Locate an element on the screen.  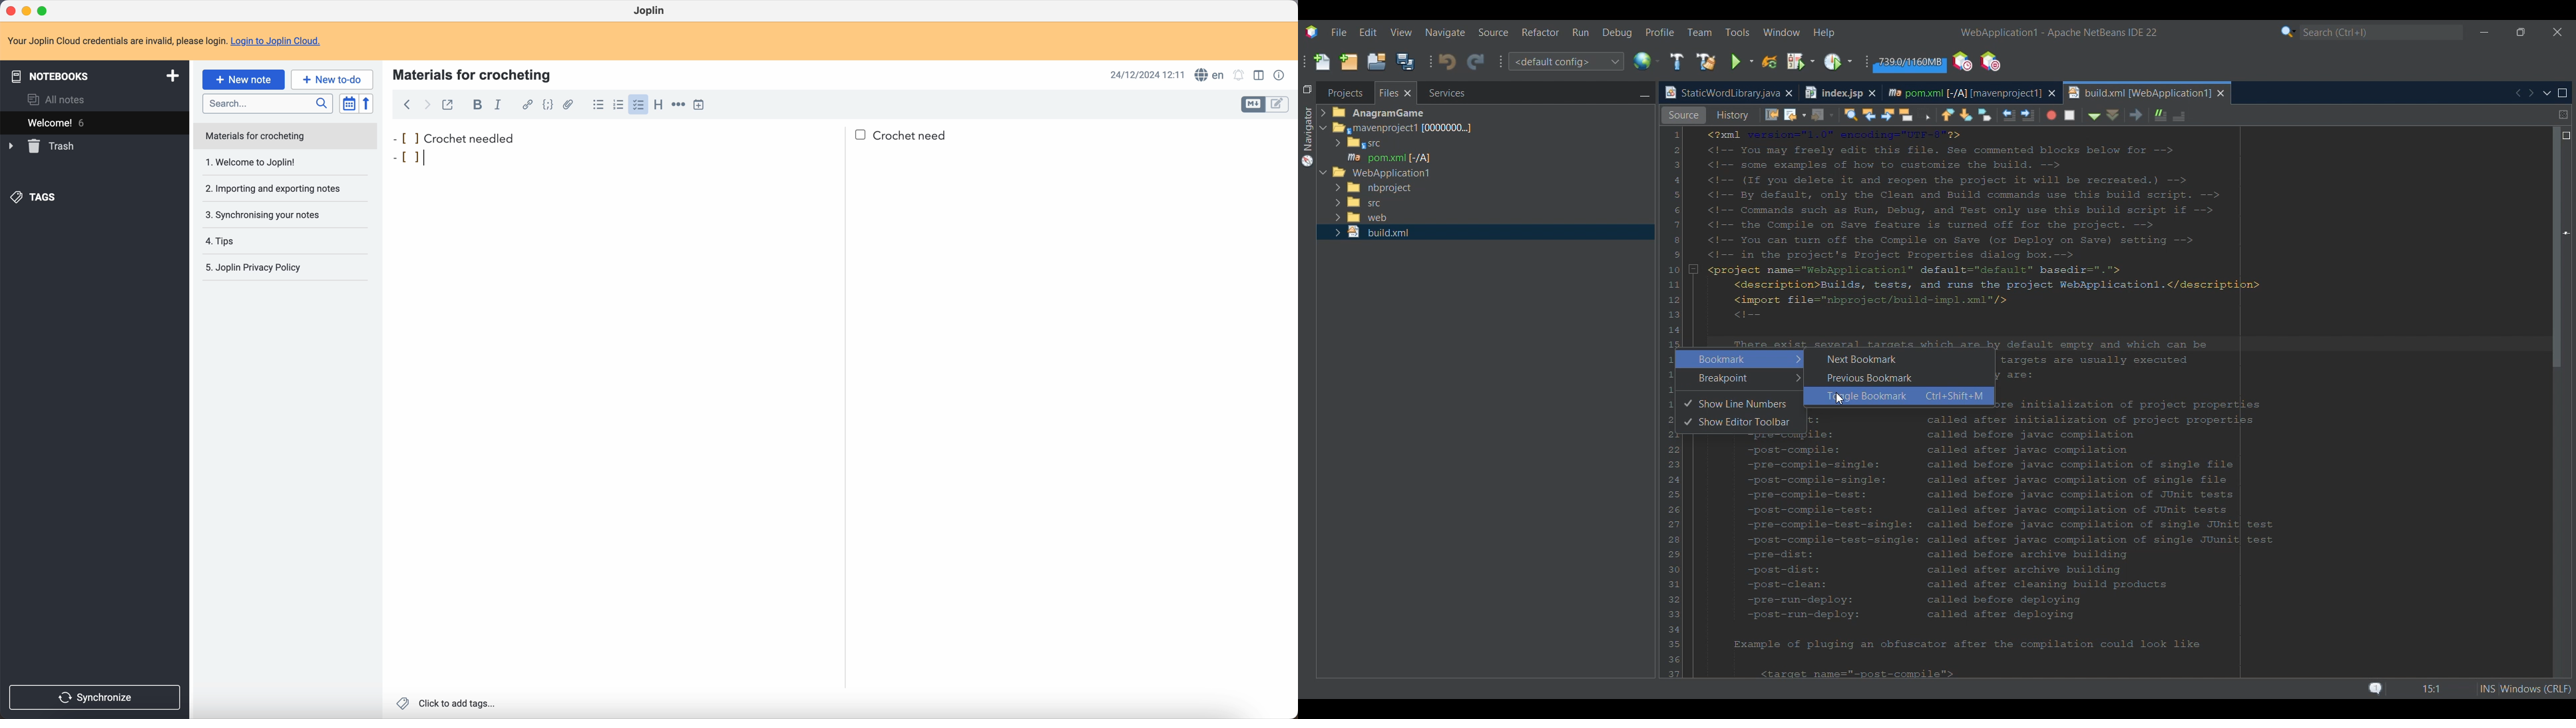
maximize is located at coordinates (45, 11).